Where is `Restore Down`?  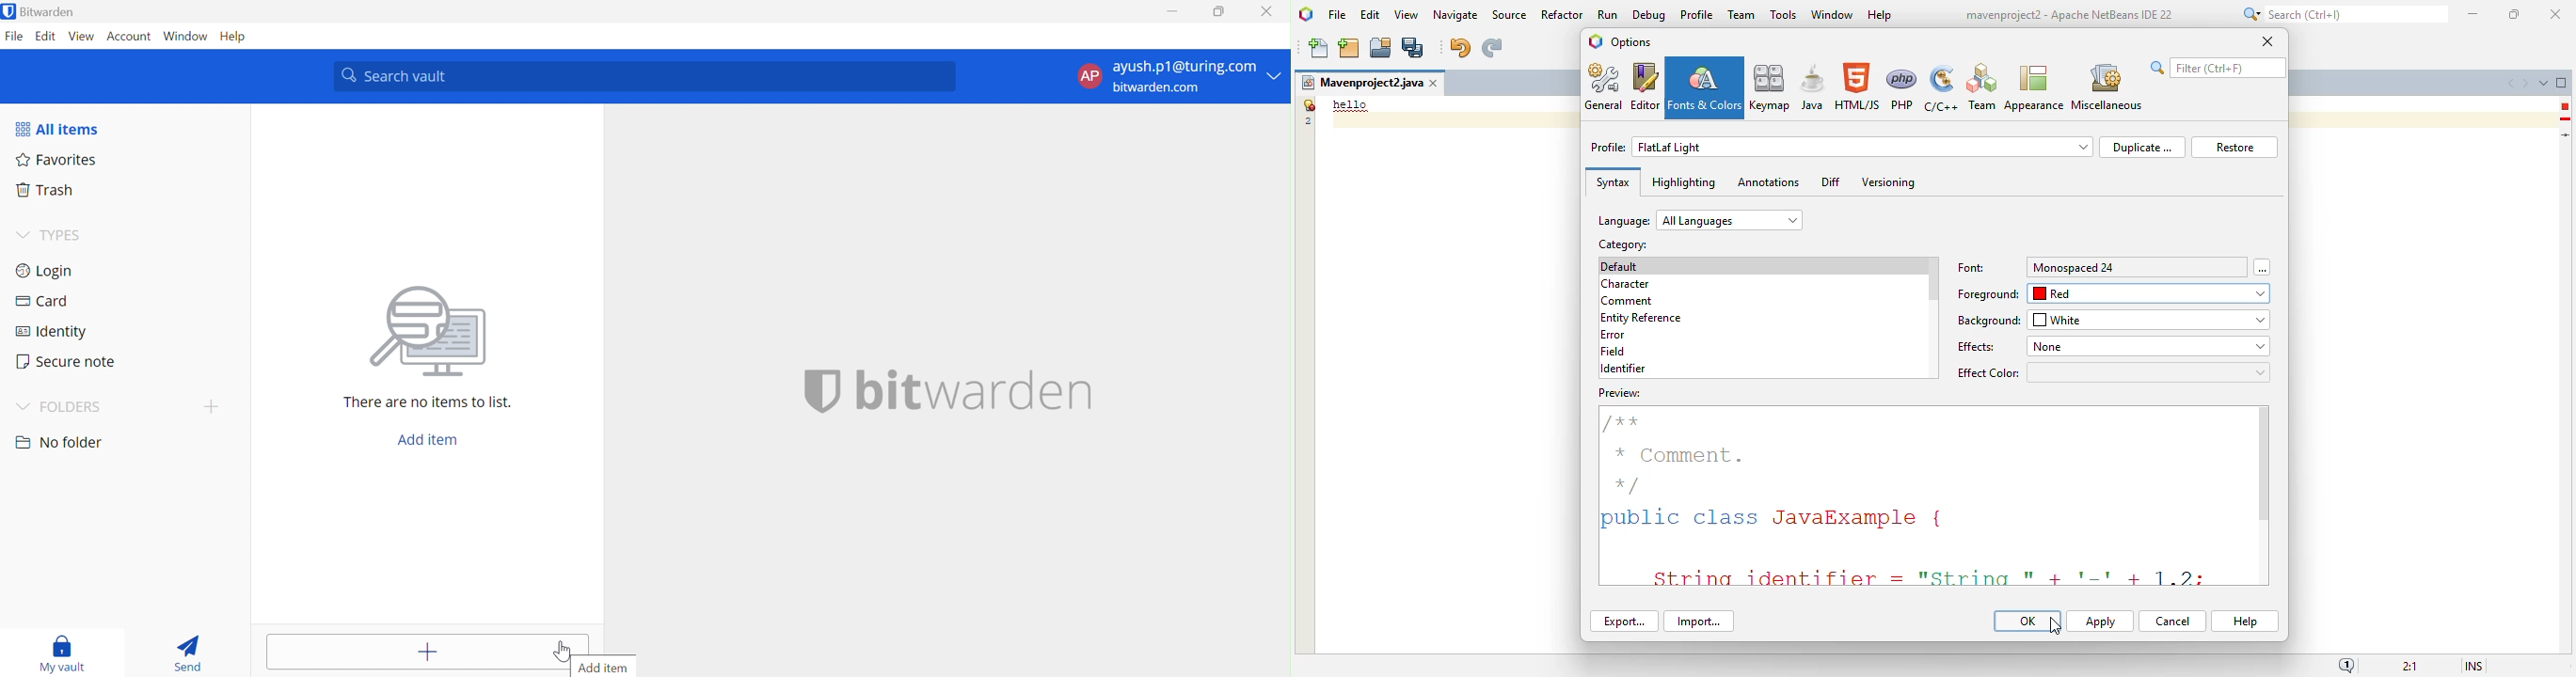 Restore Down is located at coordinates (1220, 9).